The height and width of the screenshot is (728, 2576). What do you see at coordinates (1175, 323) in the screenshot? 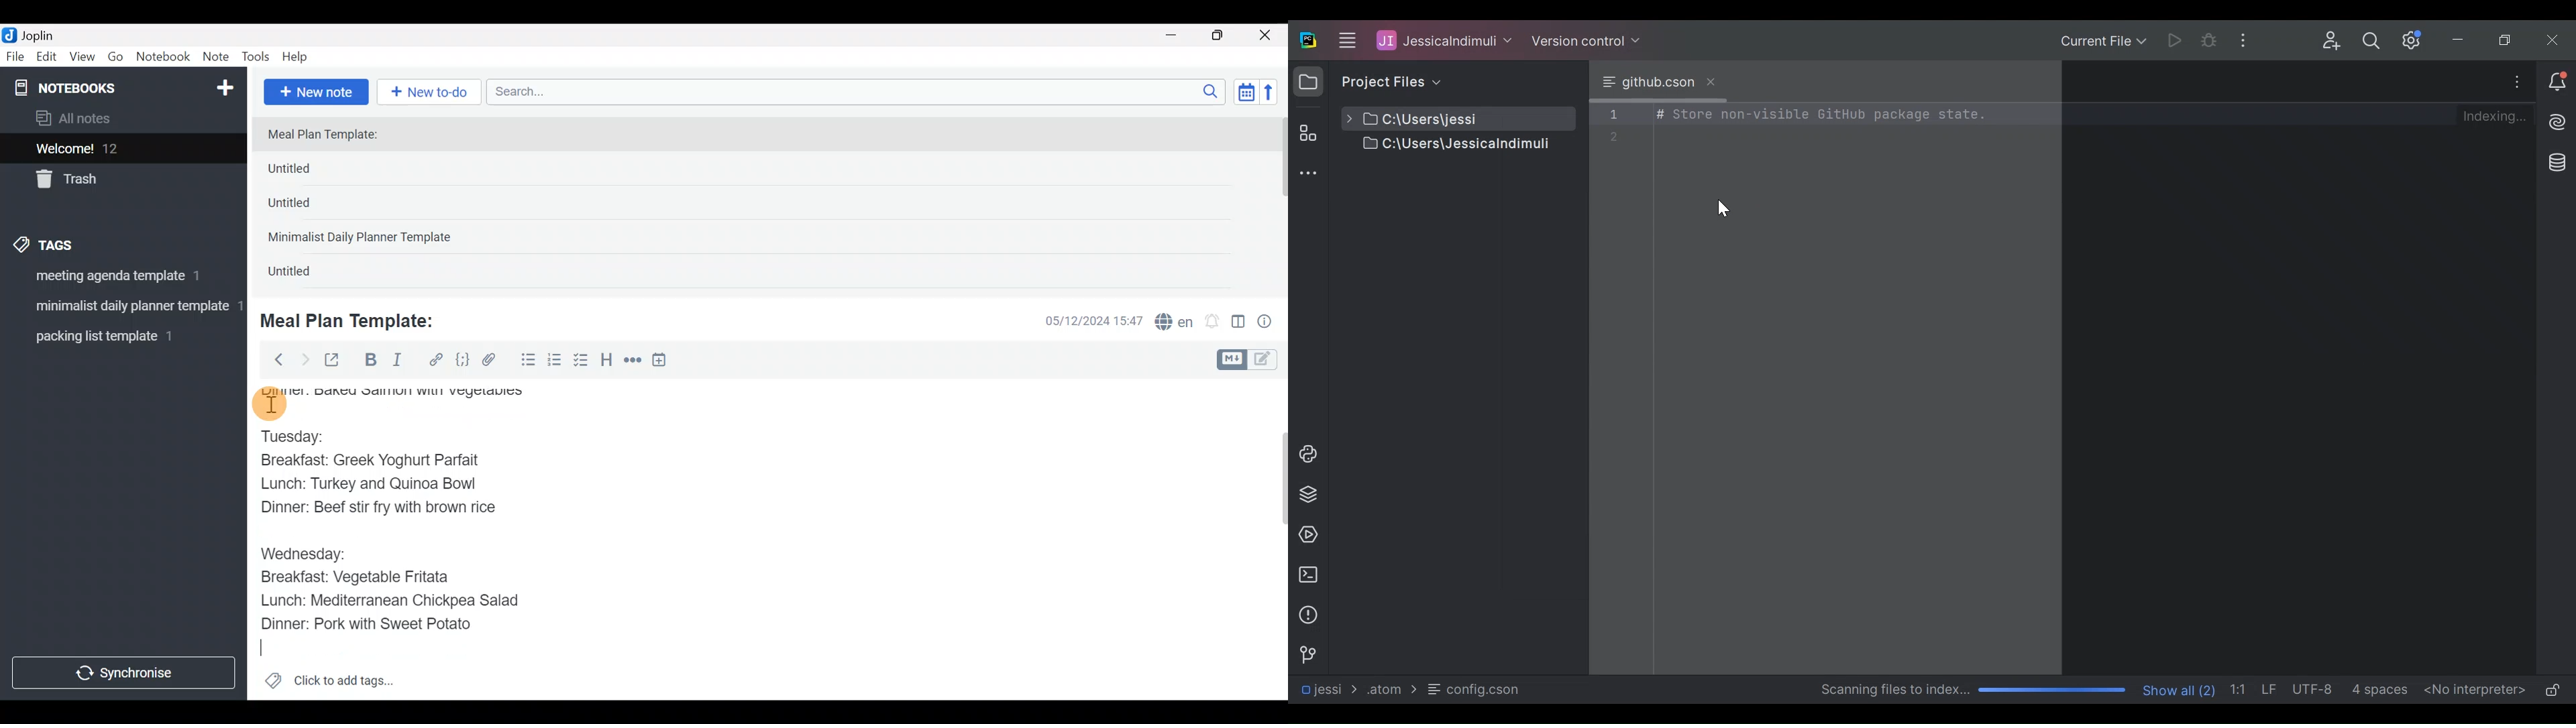
I see `Spelling` at bounding box center [1175, 323].